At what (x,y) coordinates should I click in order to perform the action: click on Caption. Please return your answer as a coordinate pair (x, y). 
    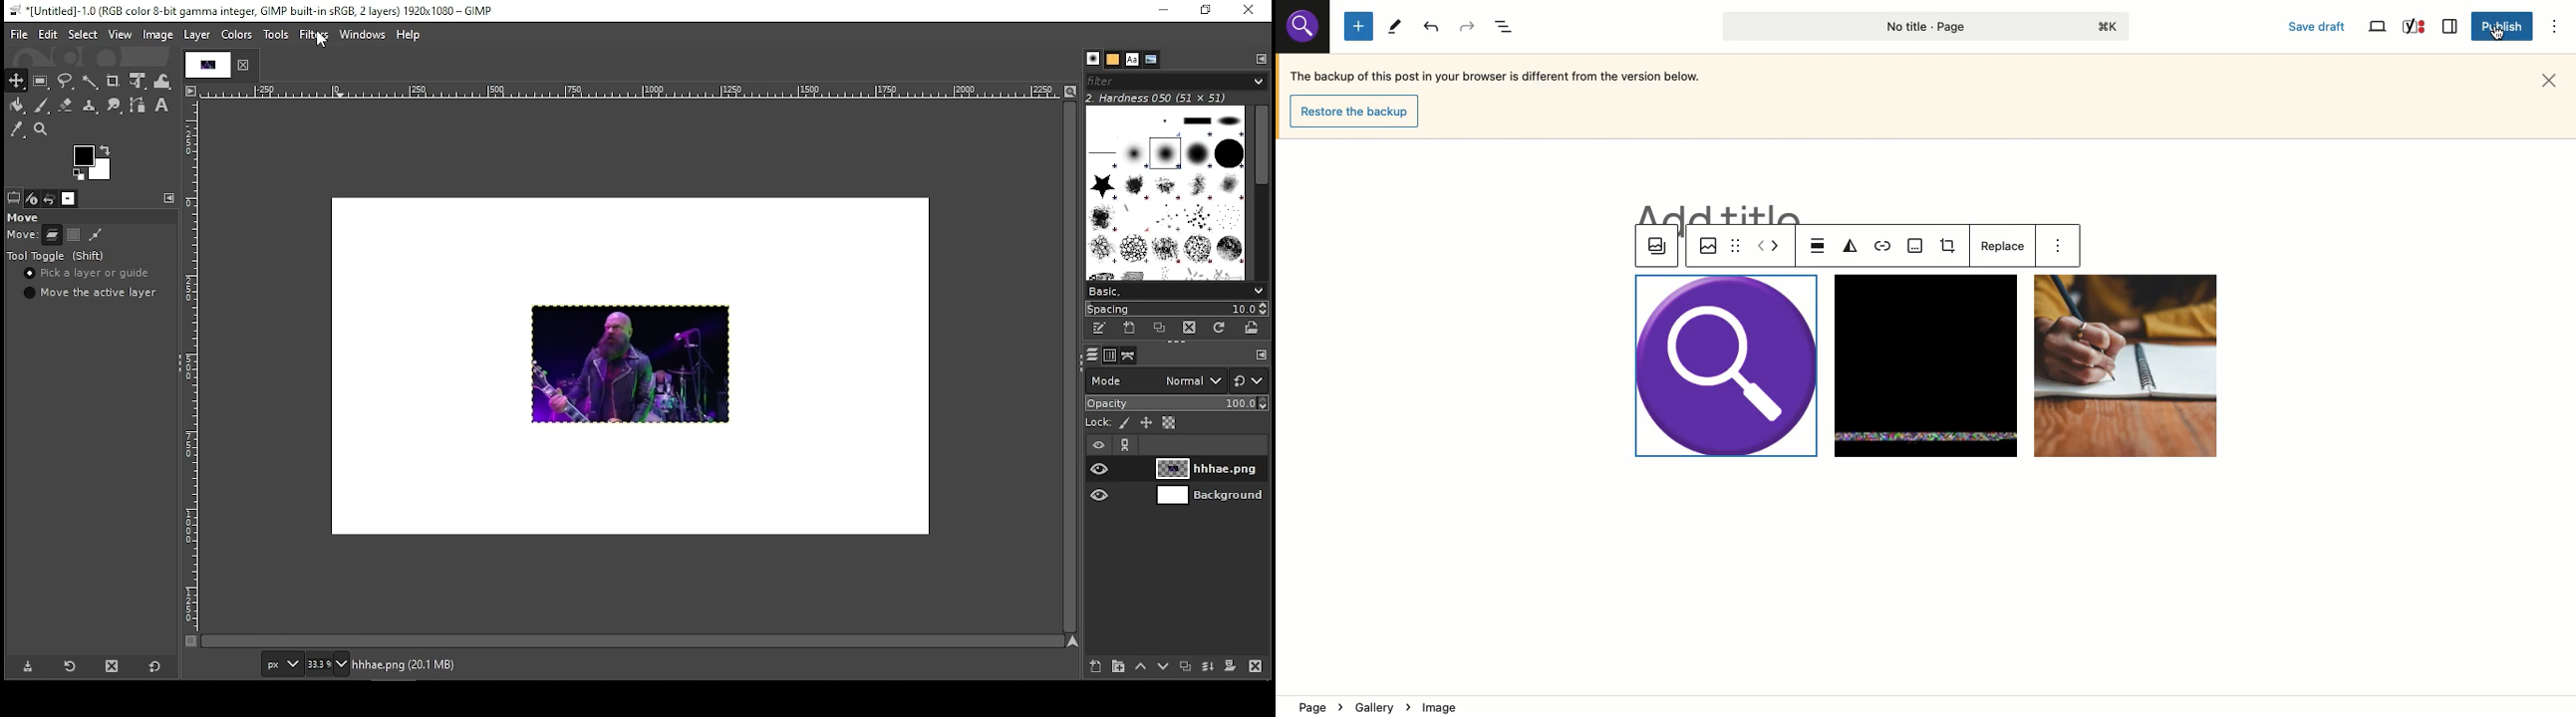
    Looking at the image, I should click on (1916, 247).